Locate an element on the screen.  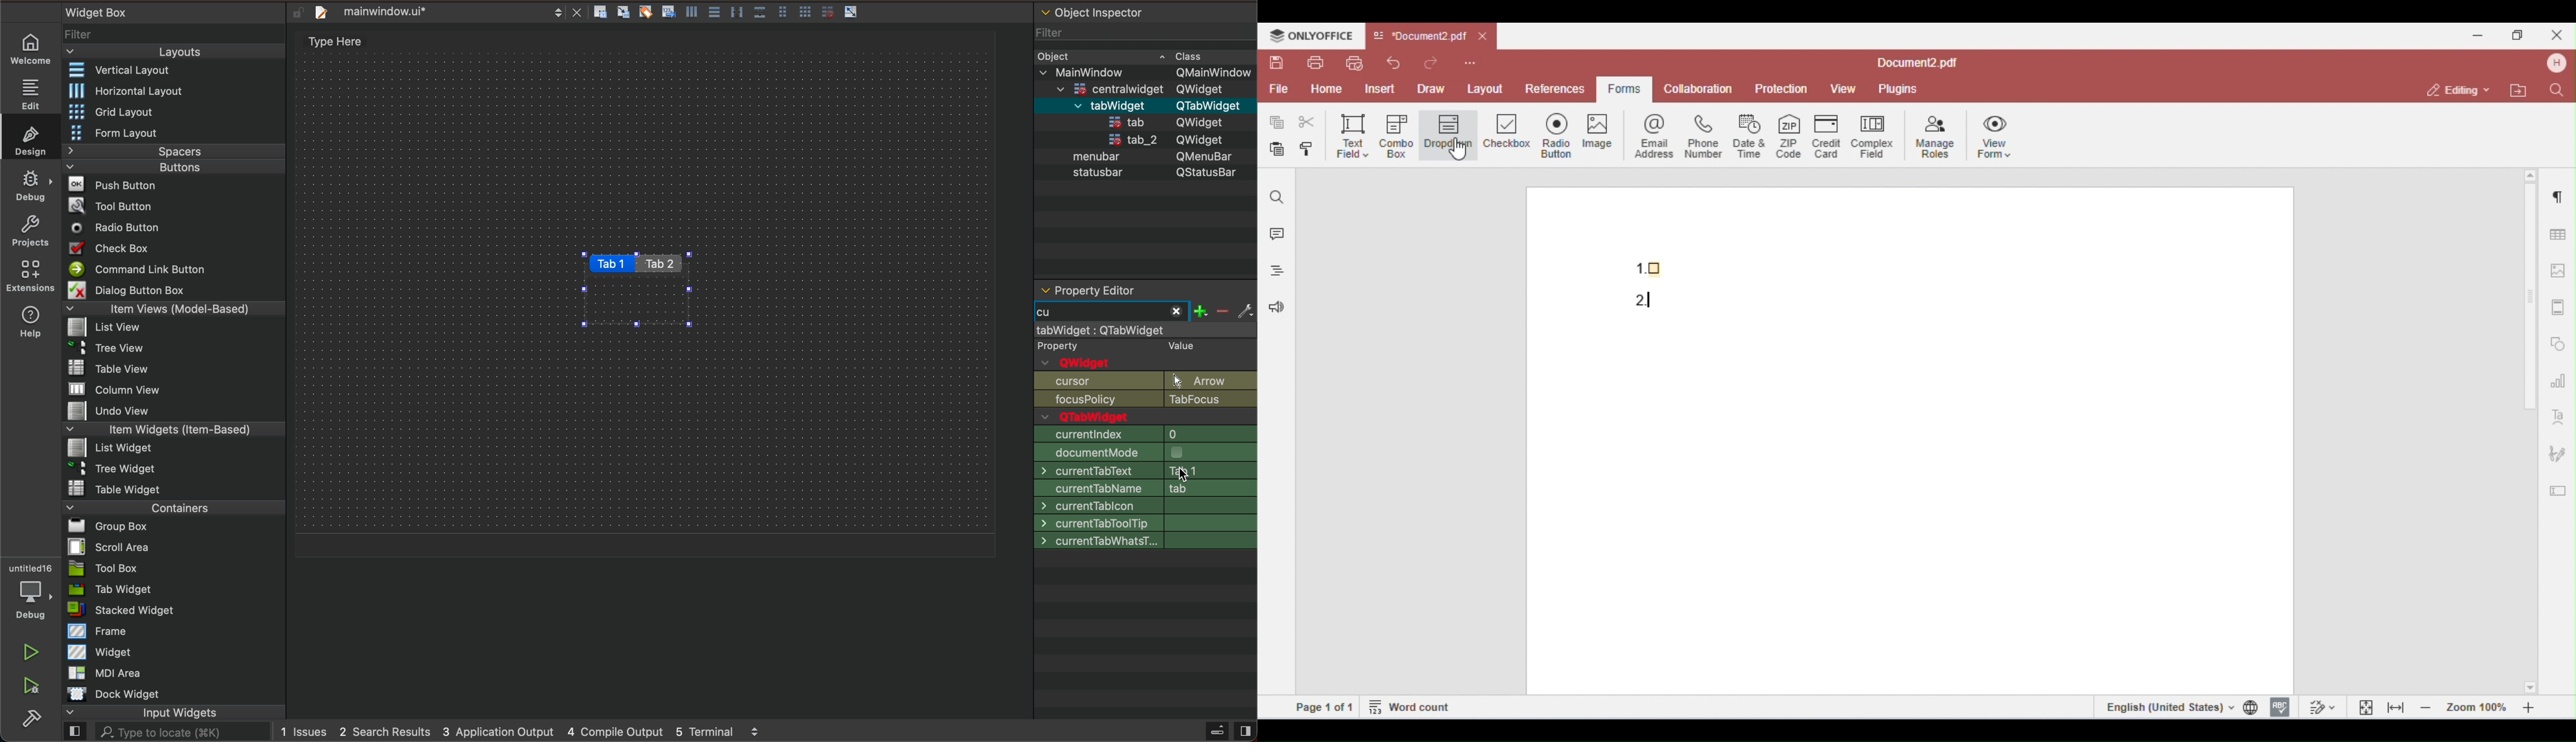
v MainWindow OMainWindow is located at coordinates (1147, 71).